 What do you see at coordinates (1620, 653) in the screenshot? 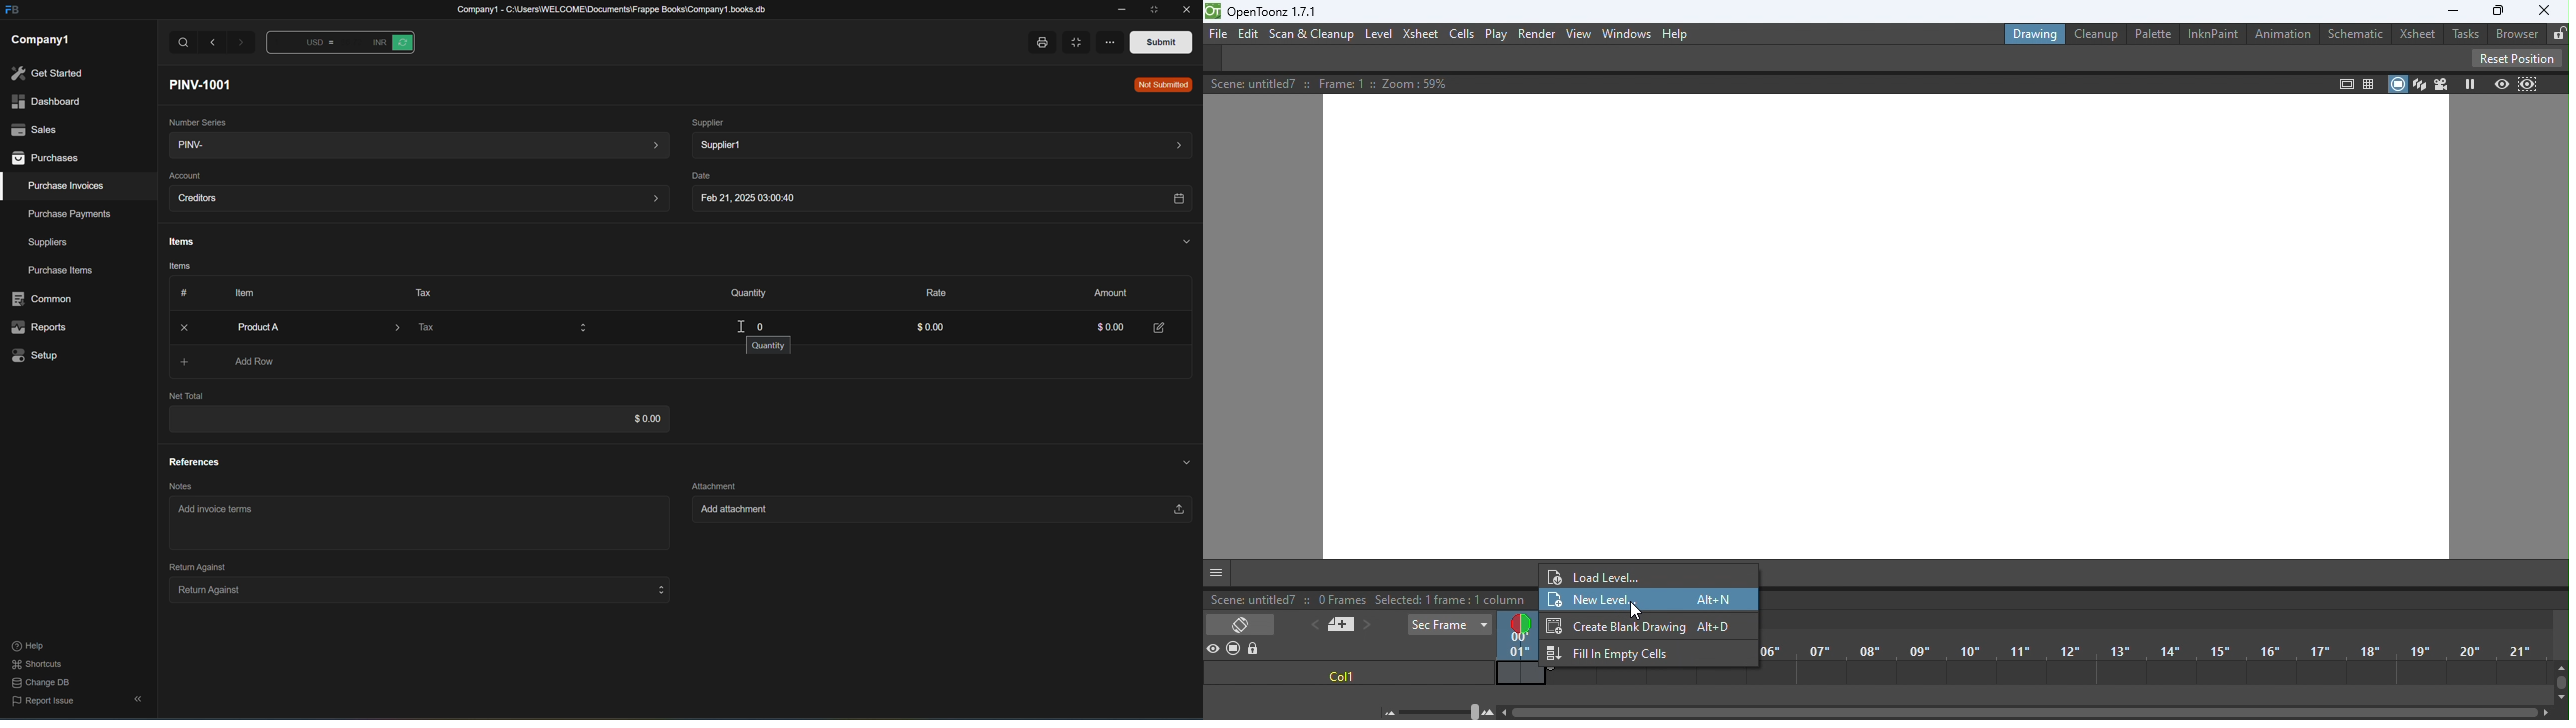
I see `Fill in Empty cells` at bounding box center [1620, 653].